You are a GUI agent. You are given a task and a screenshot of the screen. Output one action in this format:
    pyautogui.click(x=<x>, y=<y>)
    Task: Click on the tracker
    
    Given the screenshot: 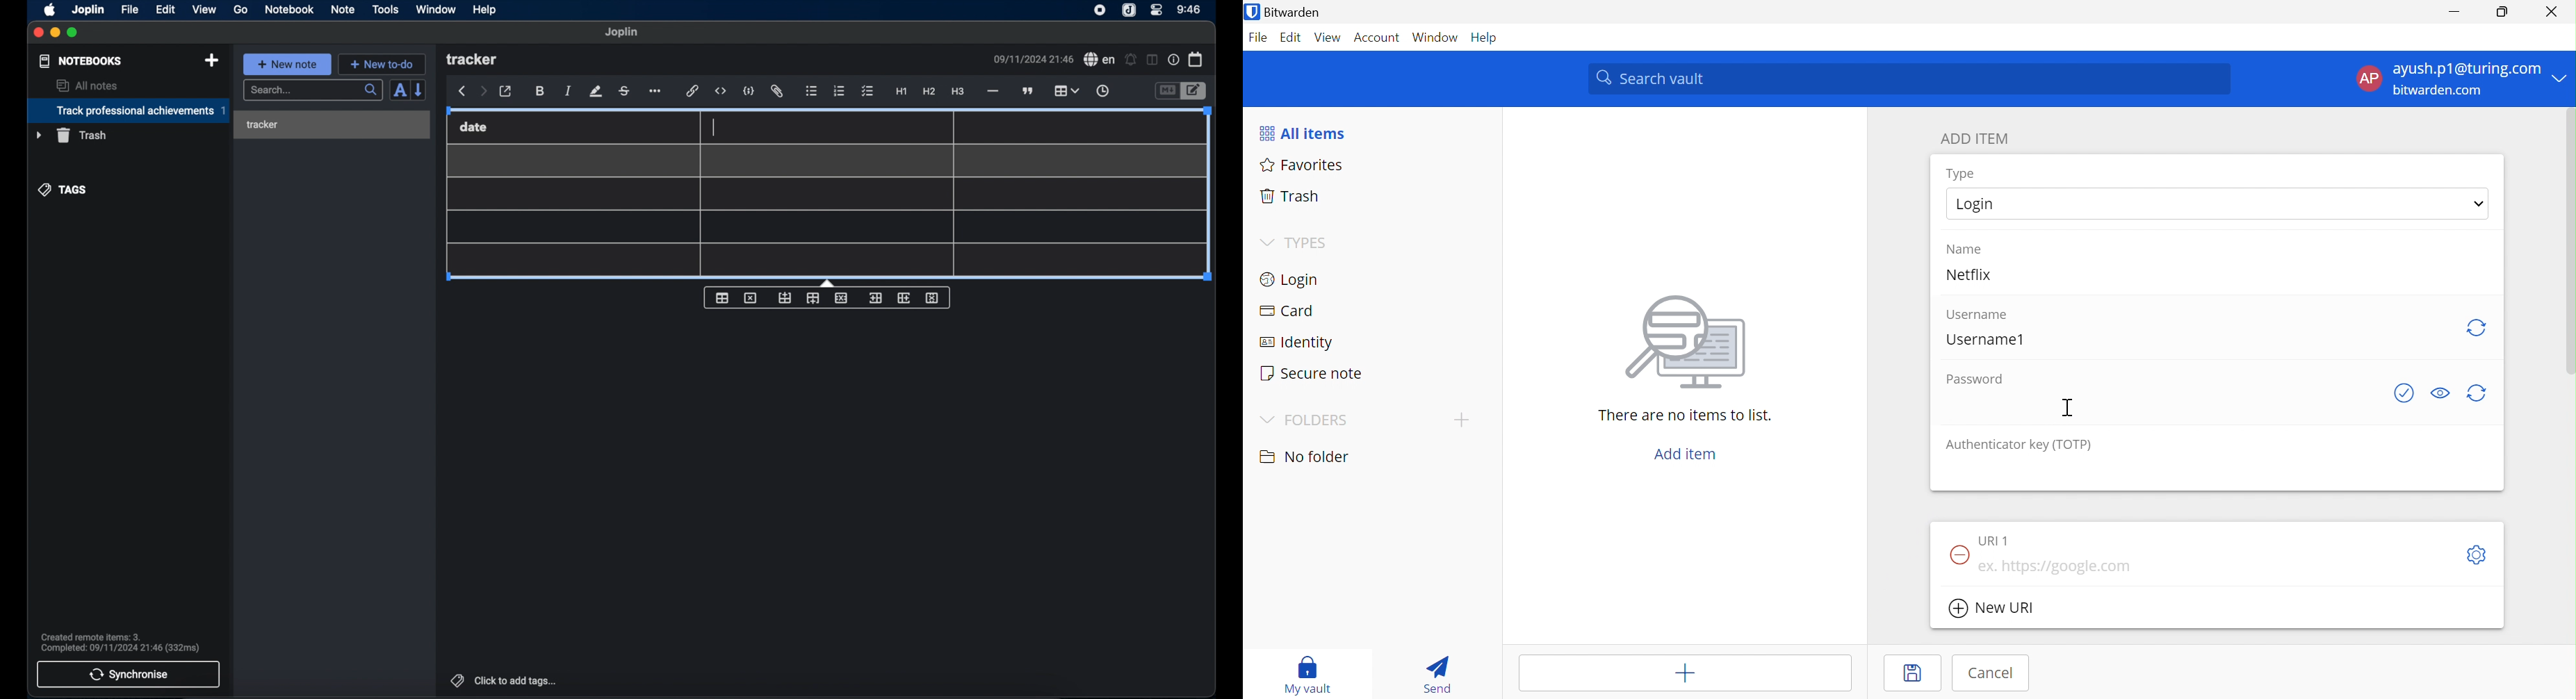 What is the action you would take?
    pyautogui.click(x=473, y=60)
    